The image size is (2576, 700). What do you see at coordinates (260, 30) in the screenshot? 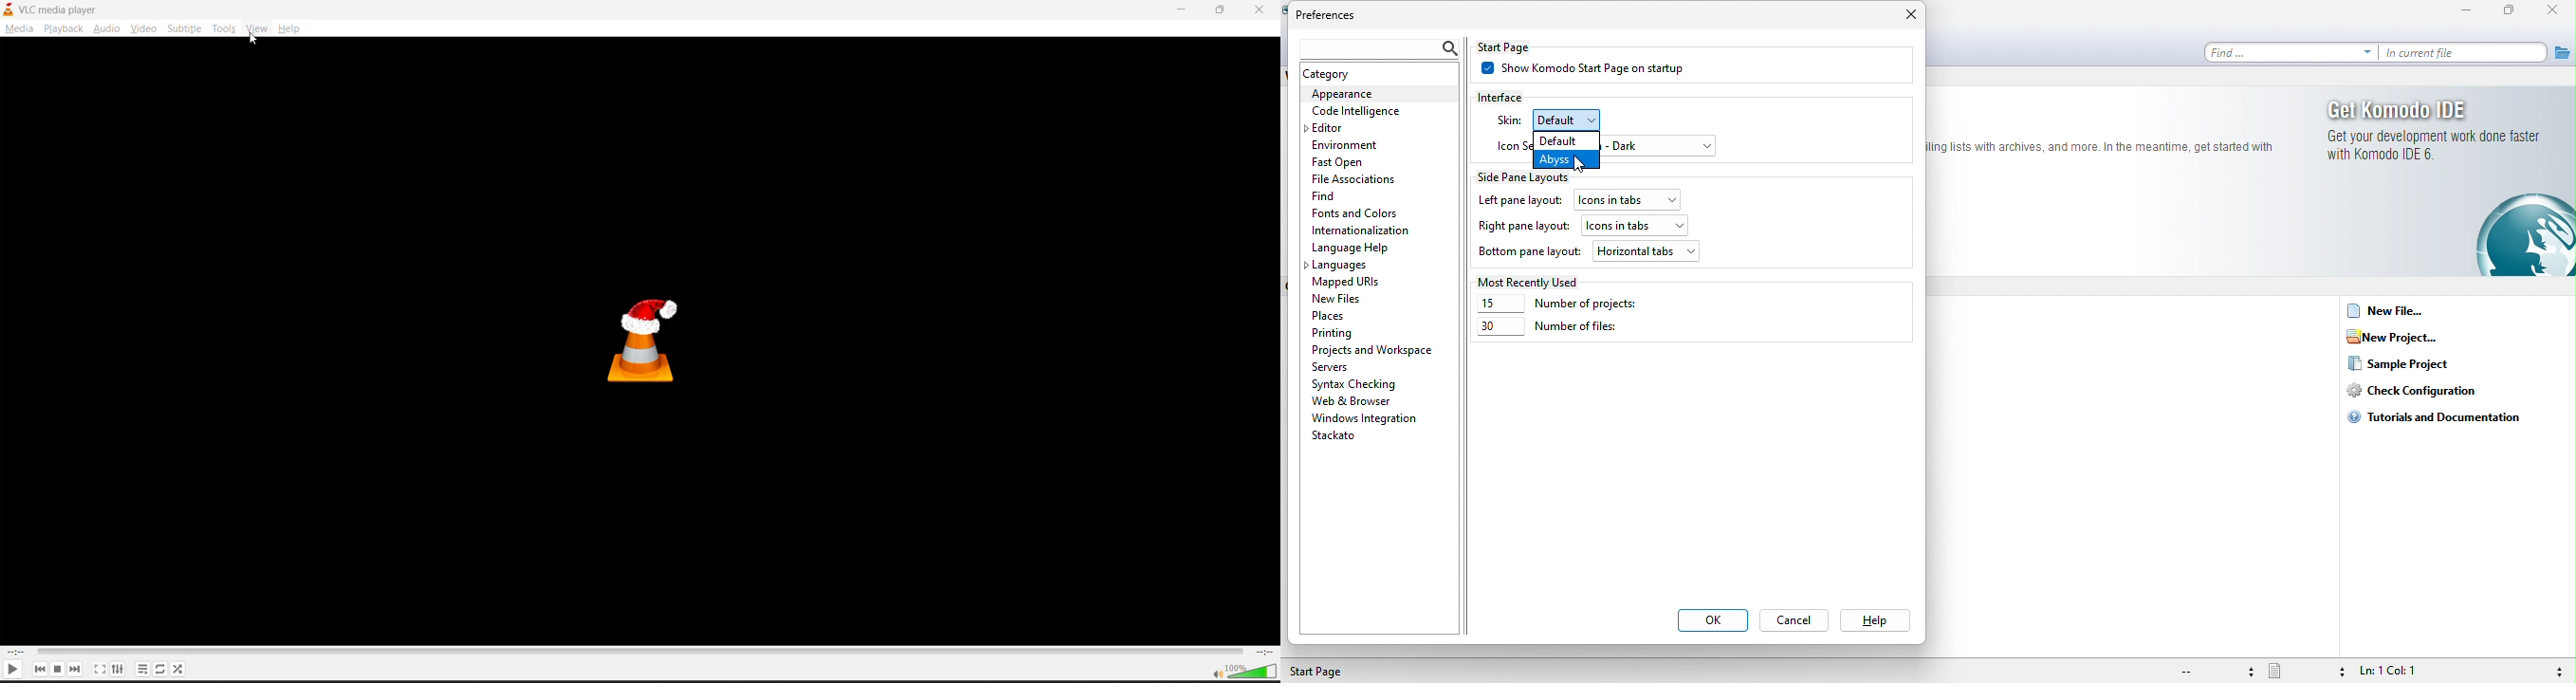
I see `view` at bounding box center [260, 30].